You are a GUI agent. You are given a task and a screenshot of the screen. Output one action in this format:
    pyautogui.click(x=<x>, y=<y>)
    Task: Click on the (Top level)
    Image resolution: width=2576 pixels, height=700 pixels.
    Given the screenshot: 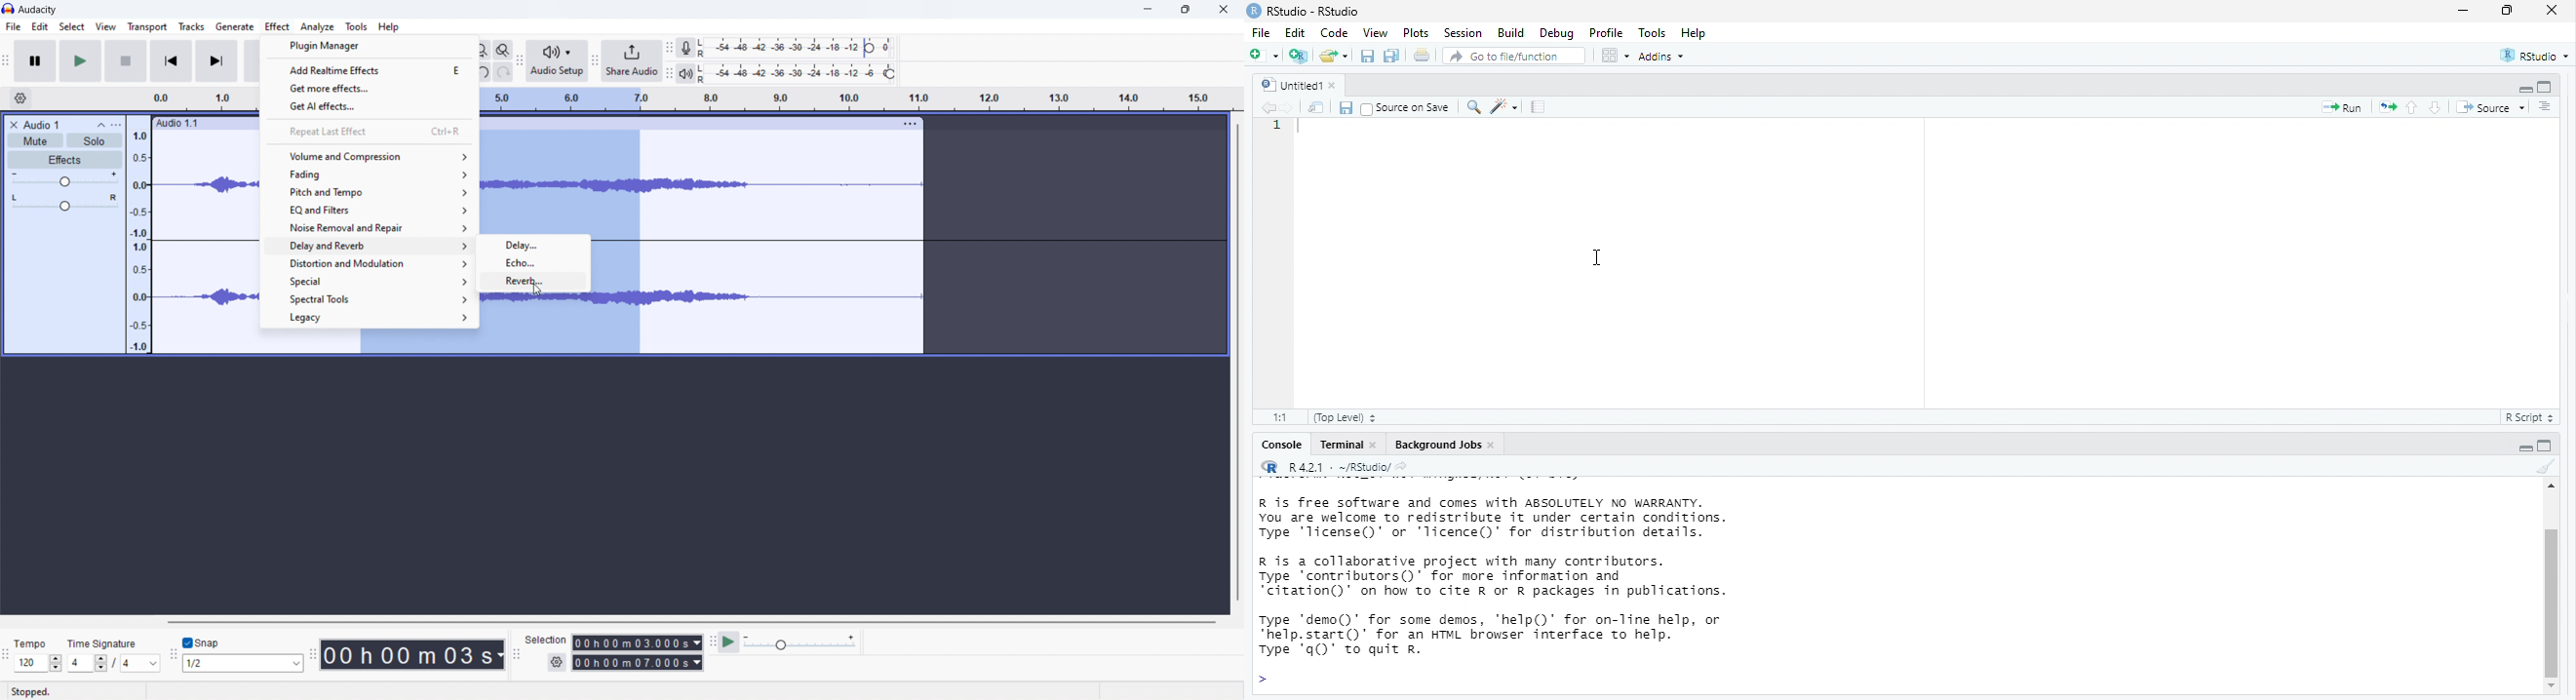 What is the action you would take?
    pyautogui.click(x=1349, y=417)
    